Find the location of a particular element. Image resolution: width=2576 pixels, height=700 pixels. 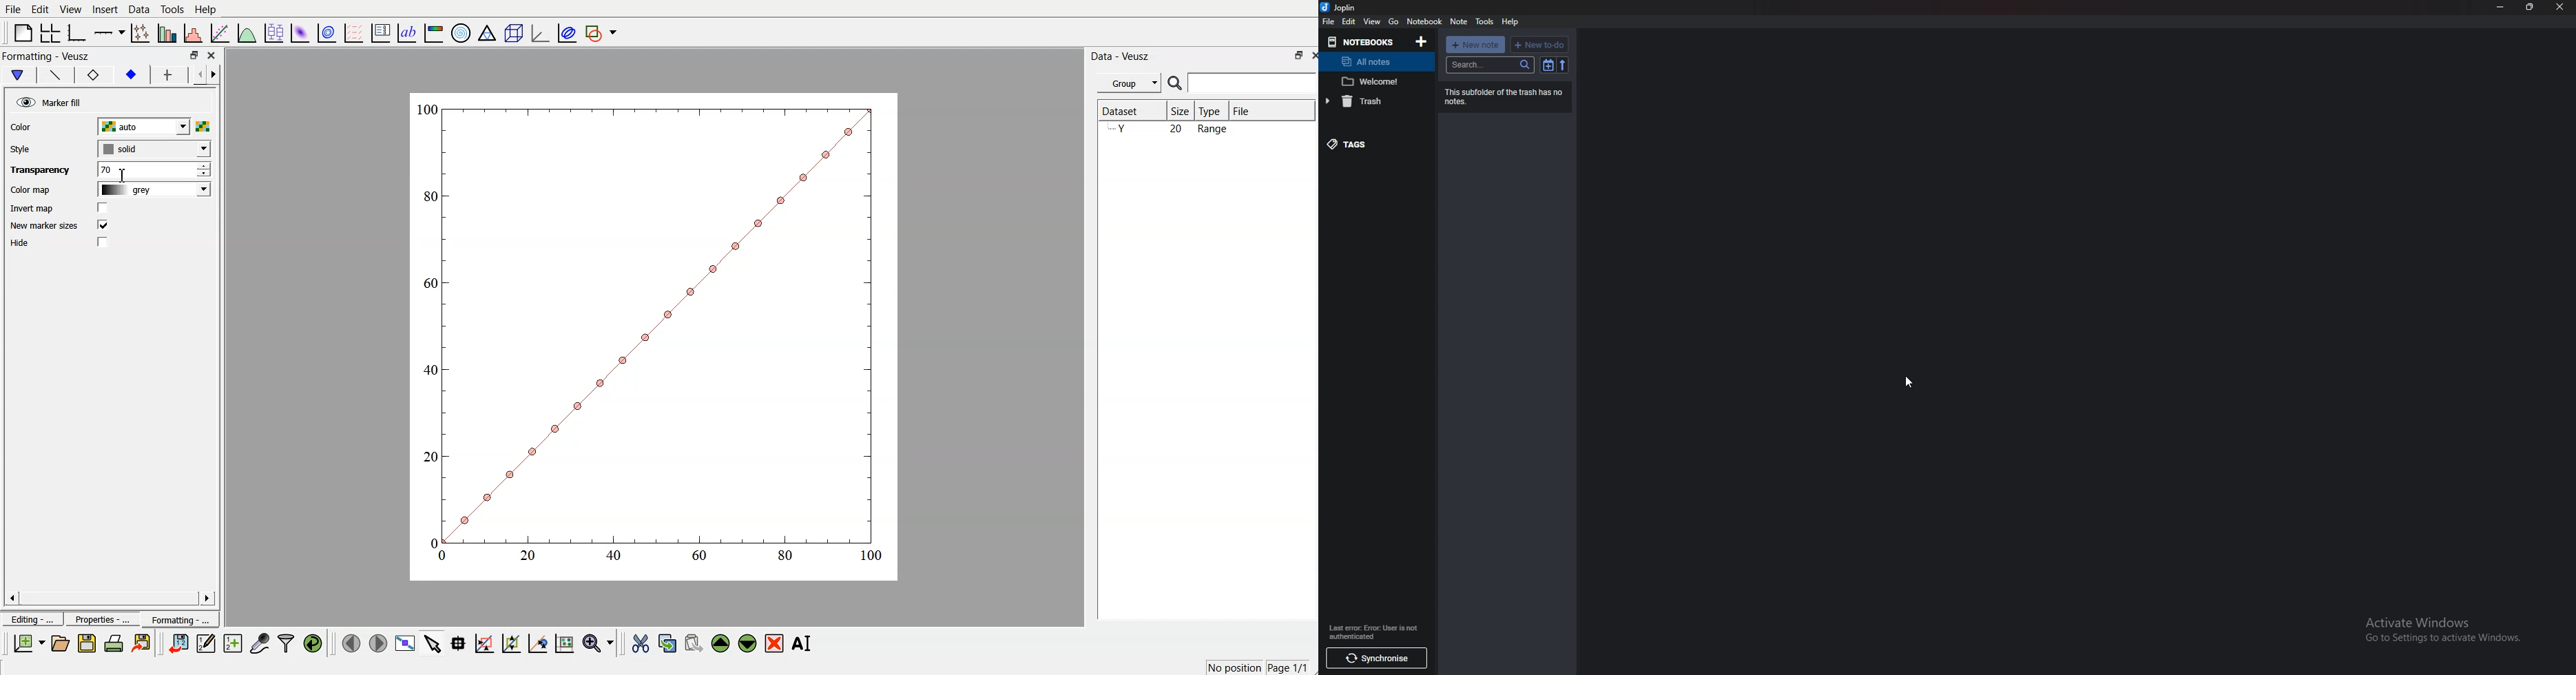

Toggle sort is located at coordinates (1550, 65).